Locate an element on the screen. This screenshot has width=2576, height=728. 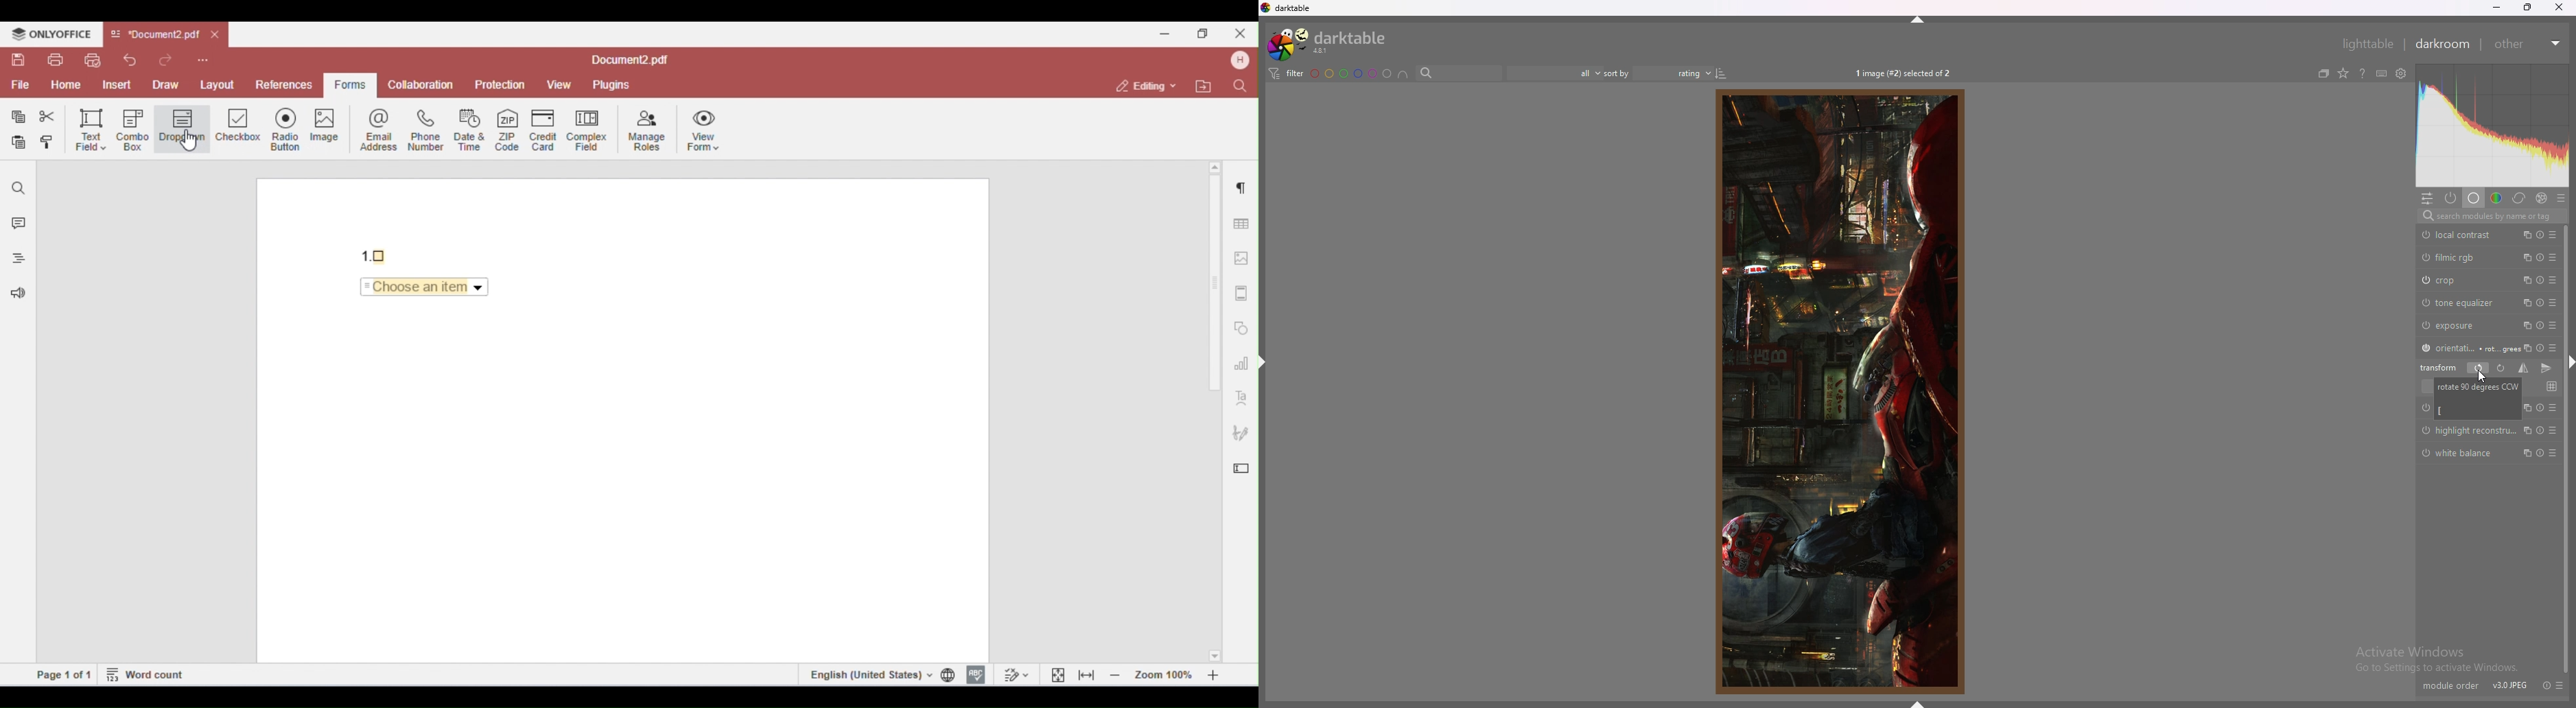
reverse sort order is located at coordinates (1722, 73).